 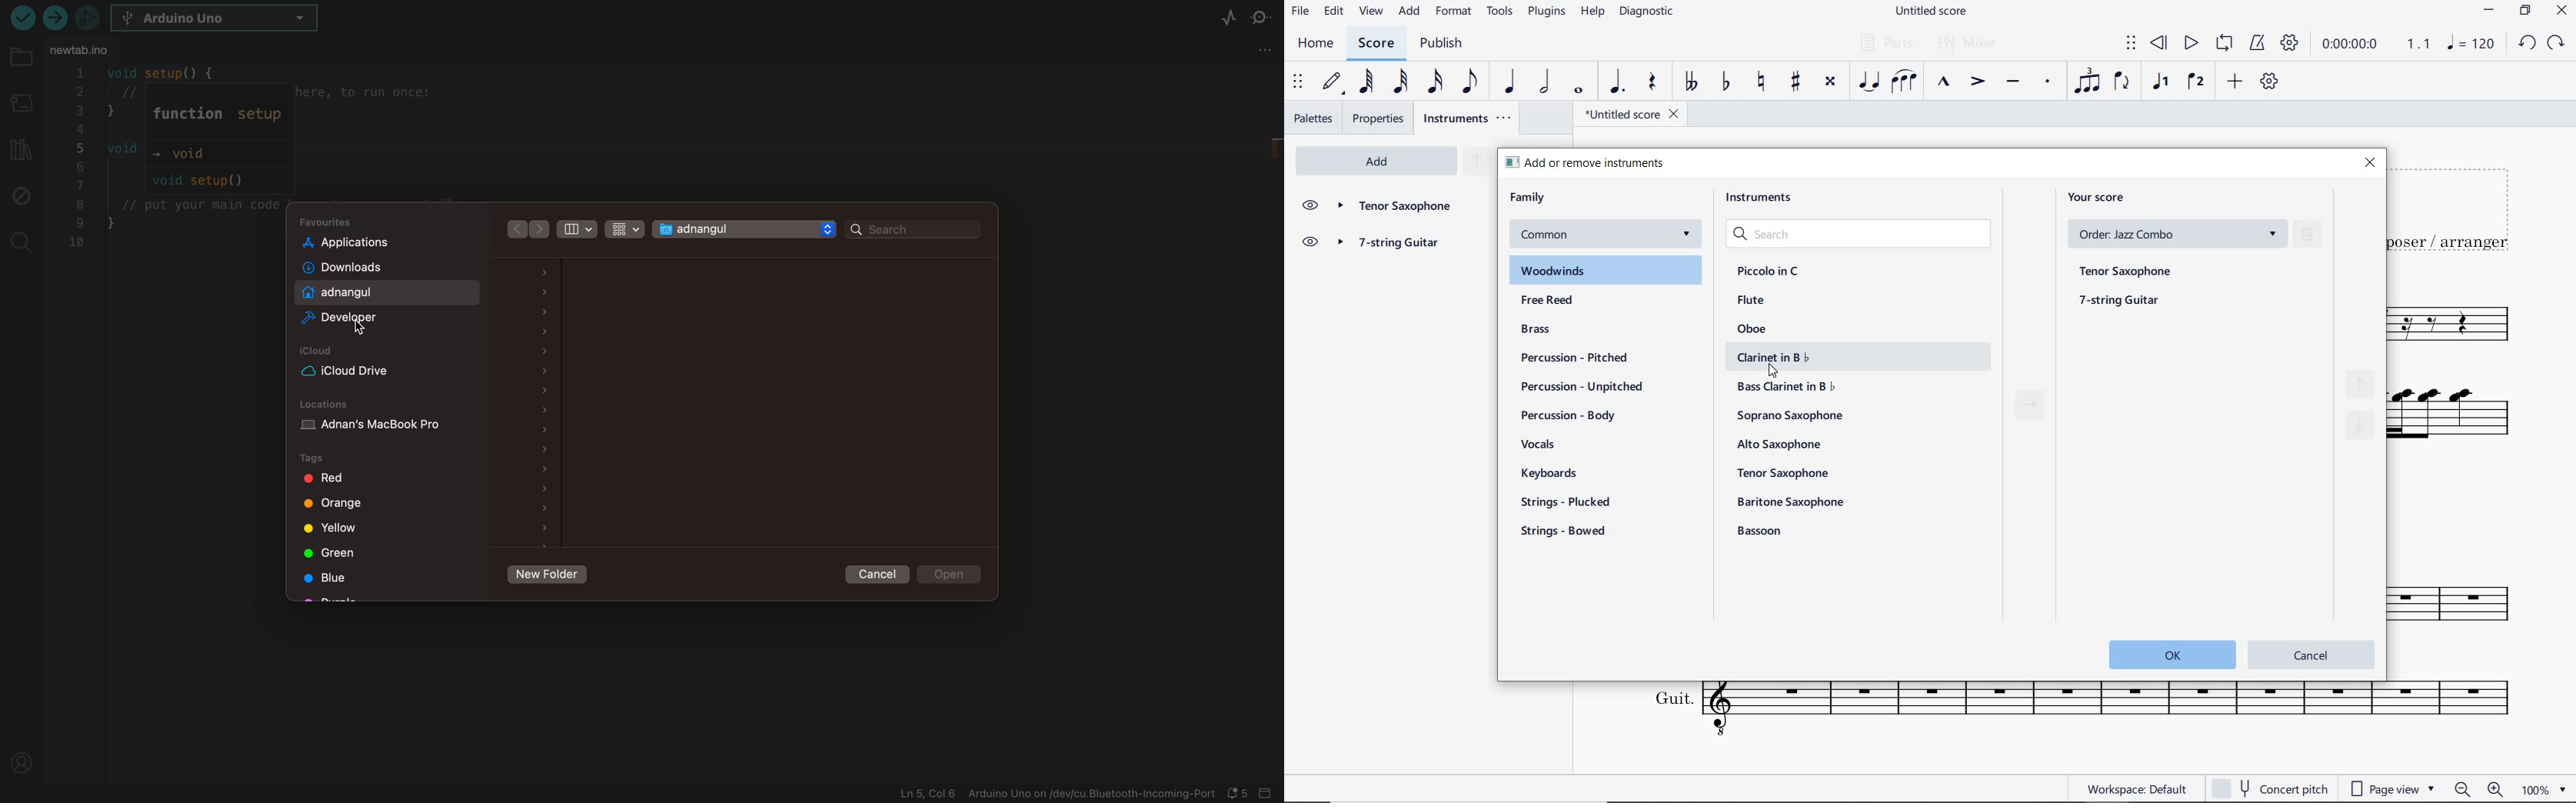 I want to click on code, so click(x=169, y=161).